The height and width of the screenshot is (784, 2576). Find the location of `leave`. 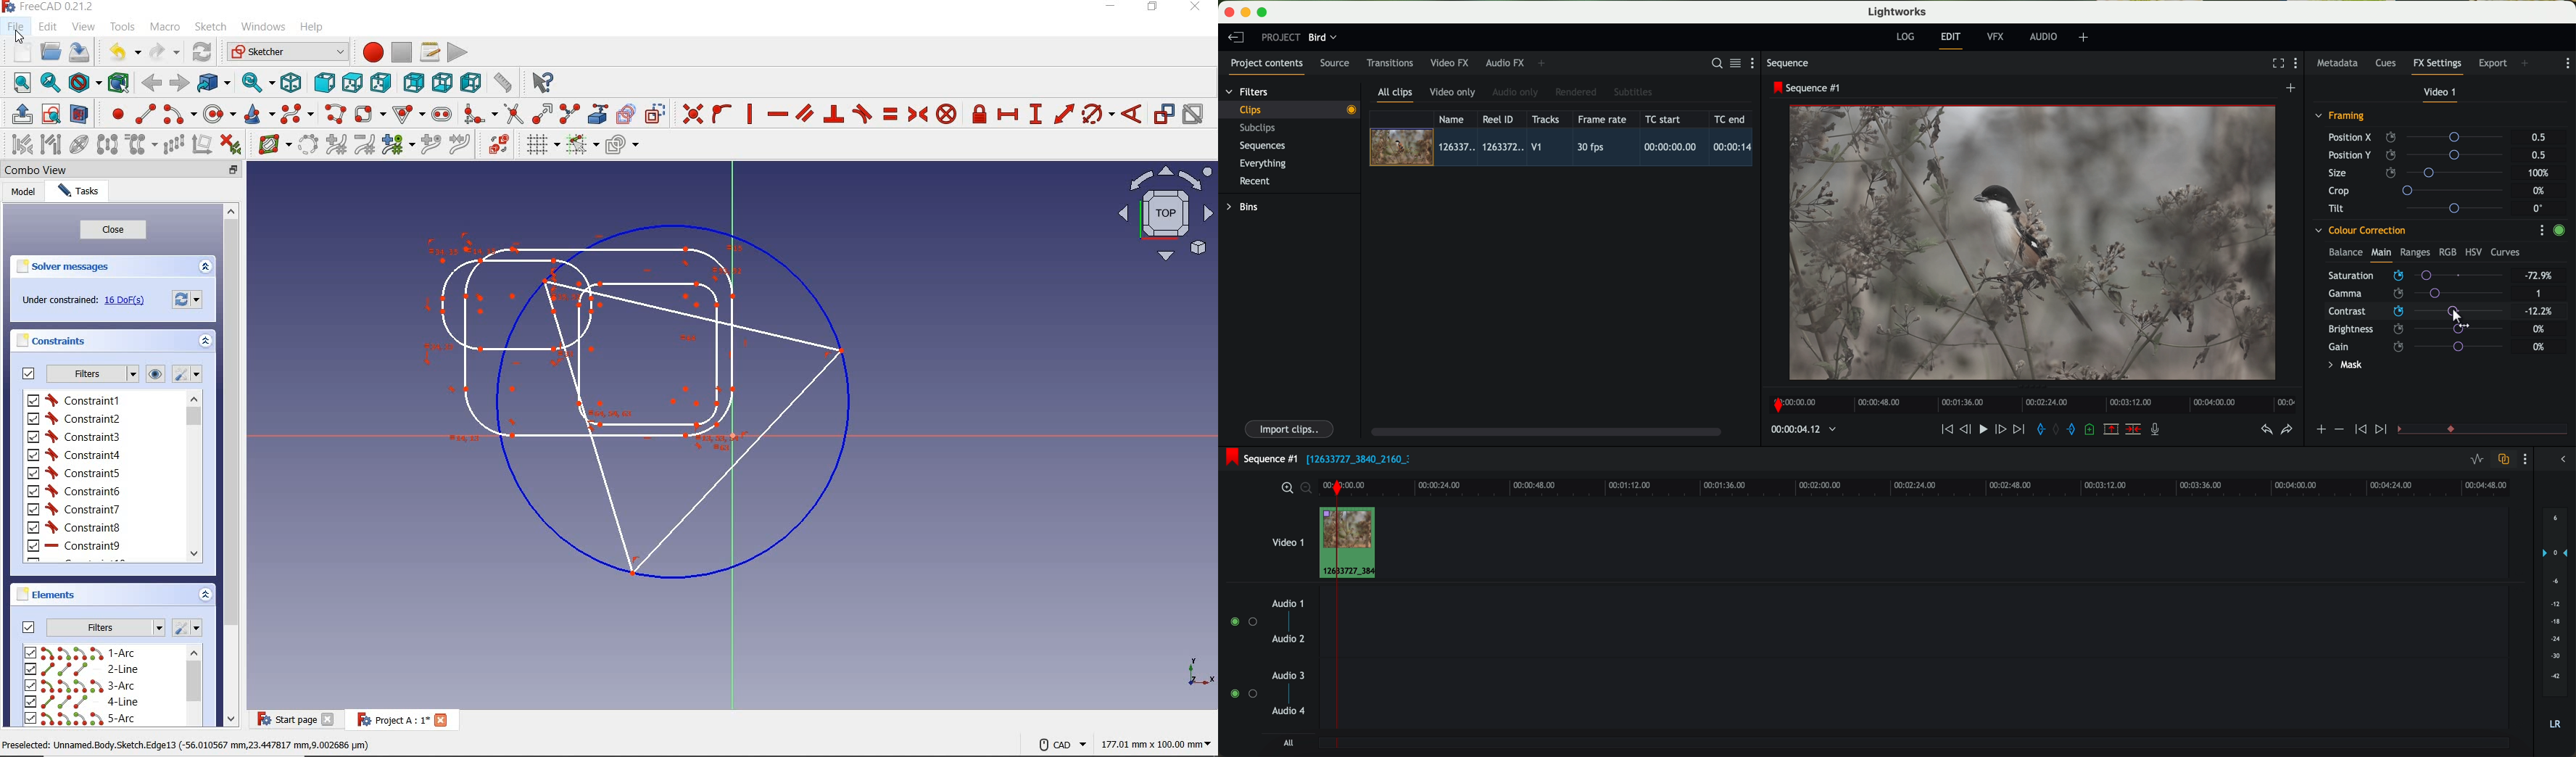

leave is located at coordinates (1235, 38).